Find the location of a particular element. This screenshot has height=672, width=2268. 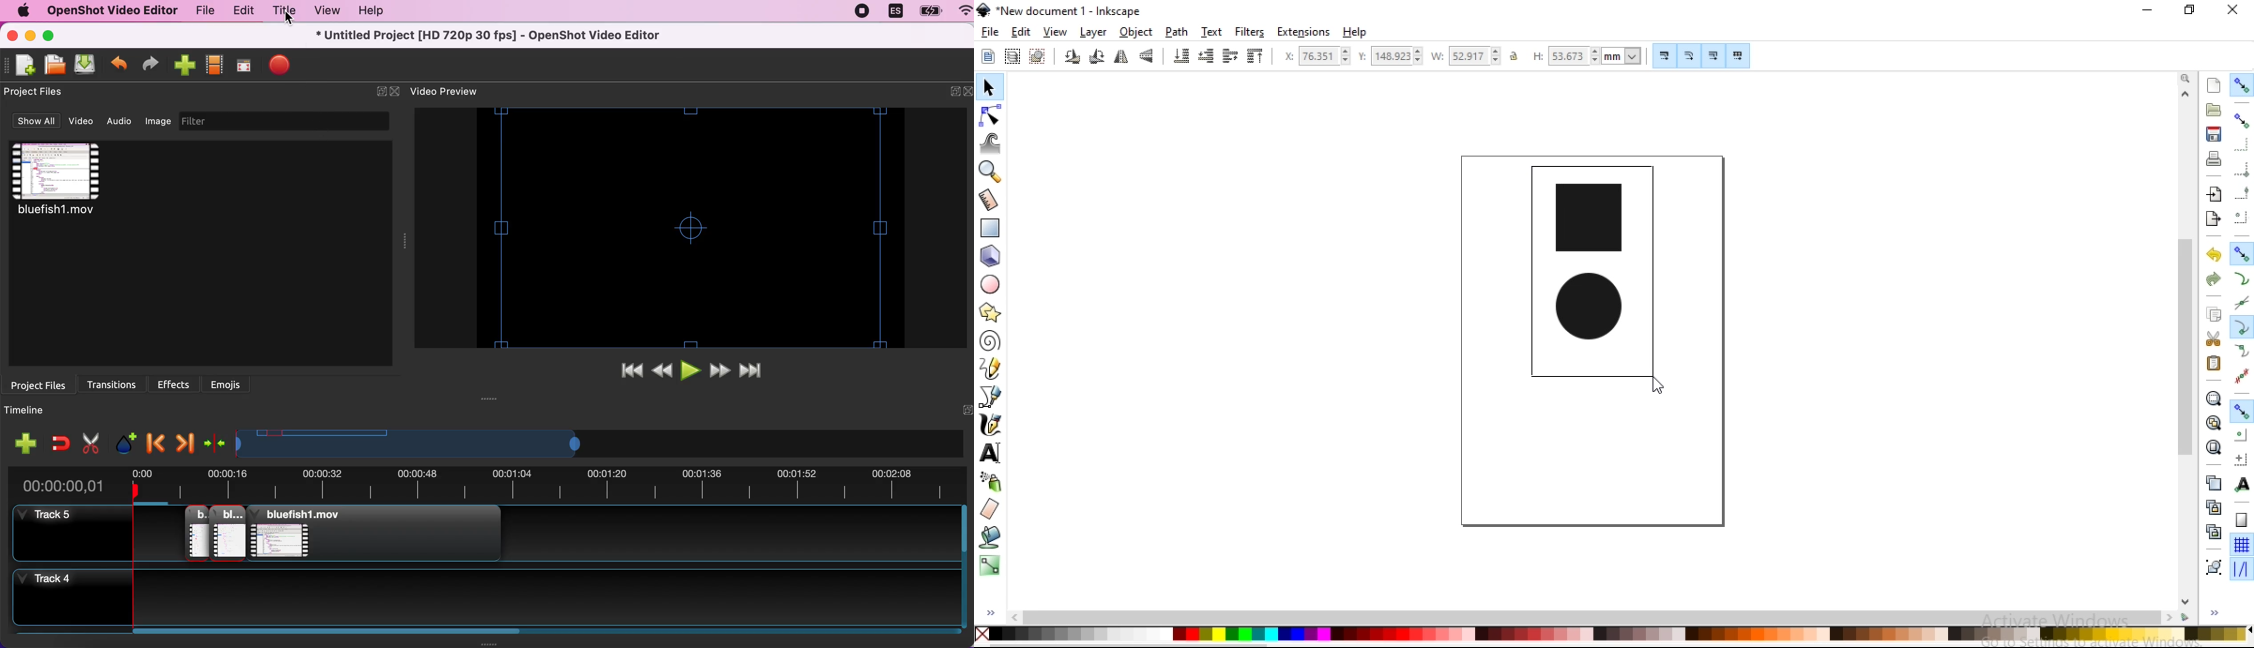

image is located at coordinates (158, 120).